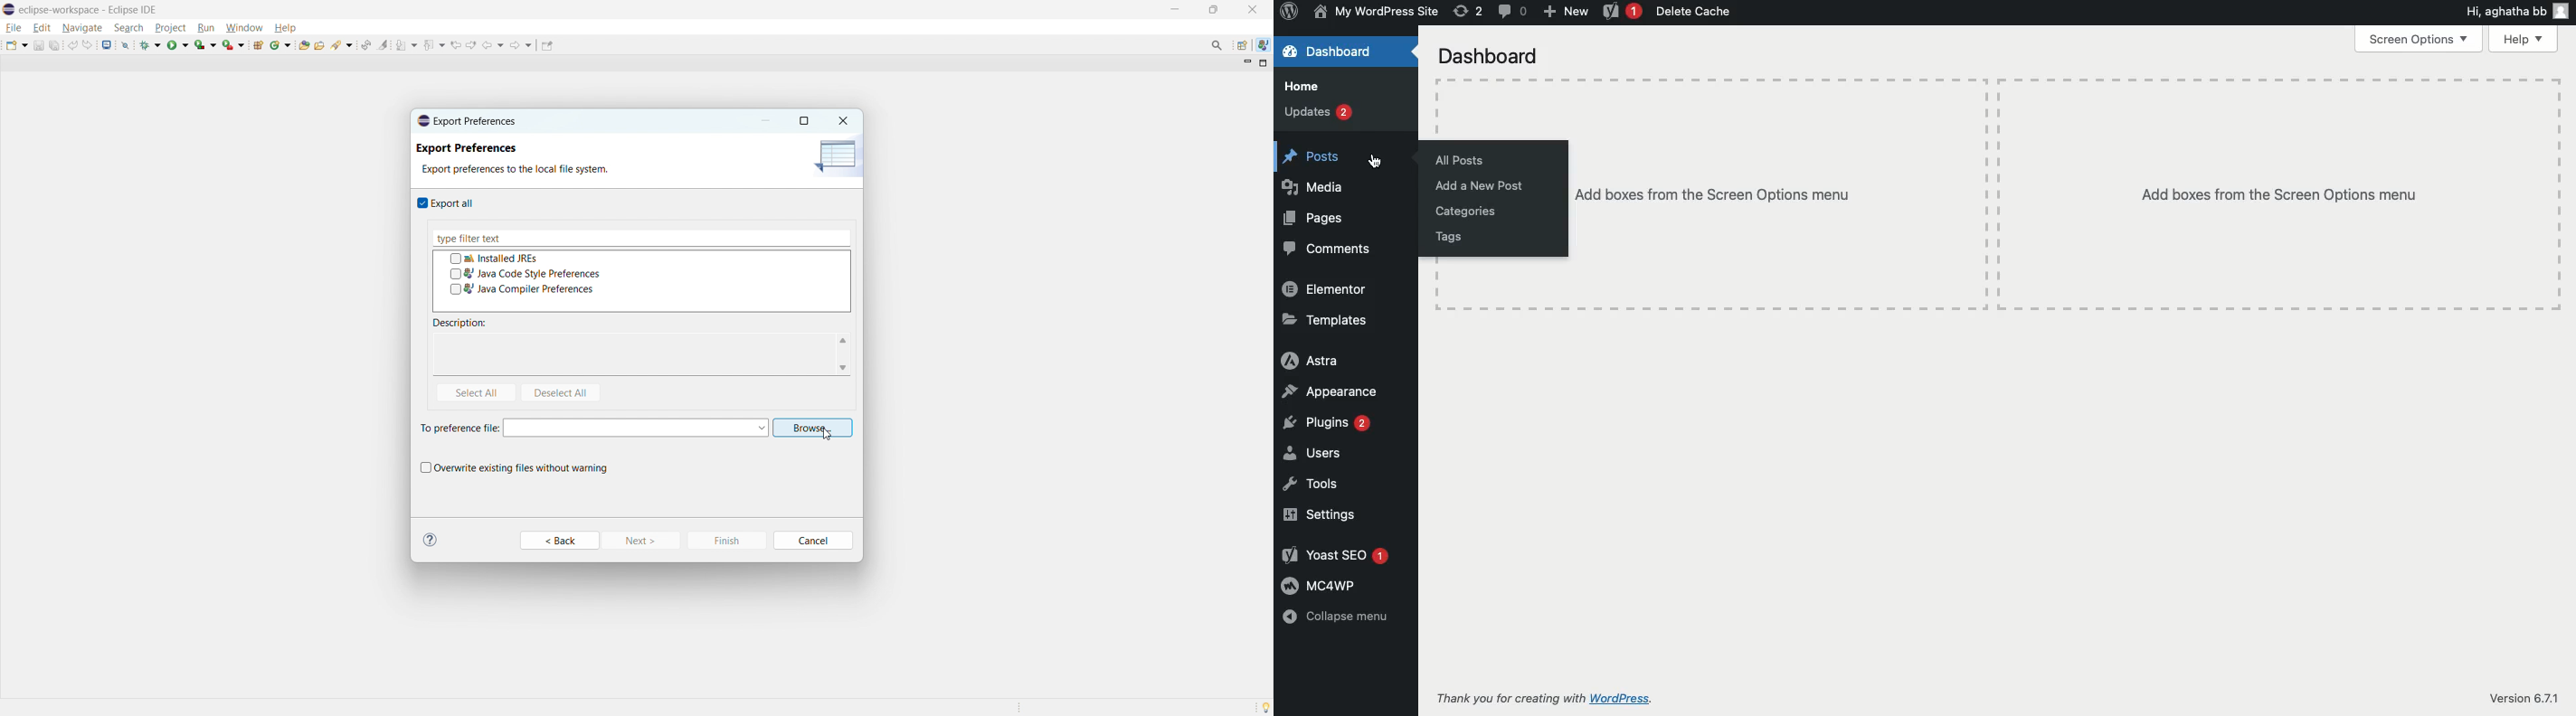 This screenshot has height=728, width=2576. I want to click on  cursor, so click(1373, 161).